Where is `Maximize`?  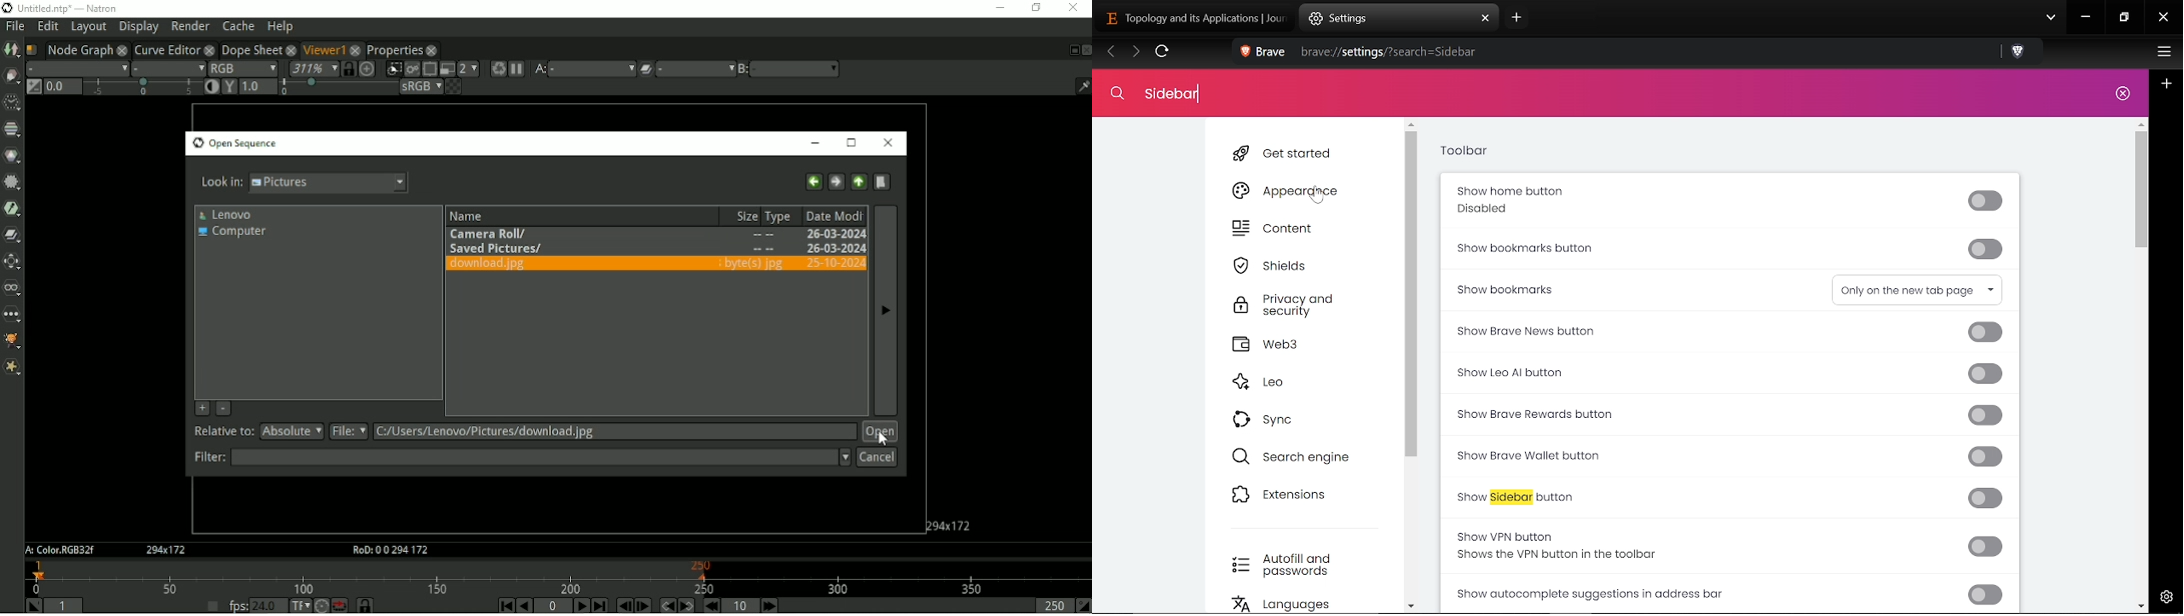 Maximize is located at coordinates (852, 143).